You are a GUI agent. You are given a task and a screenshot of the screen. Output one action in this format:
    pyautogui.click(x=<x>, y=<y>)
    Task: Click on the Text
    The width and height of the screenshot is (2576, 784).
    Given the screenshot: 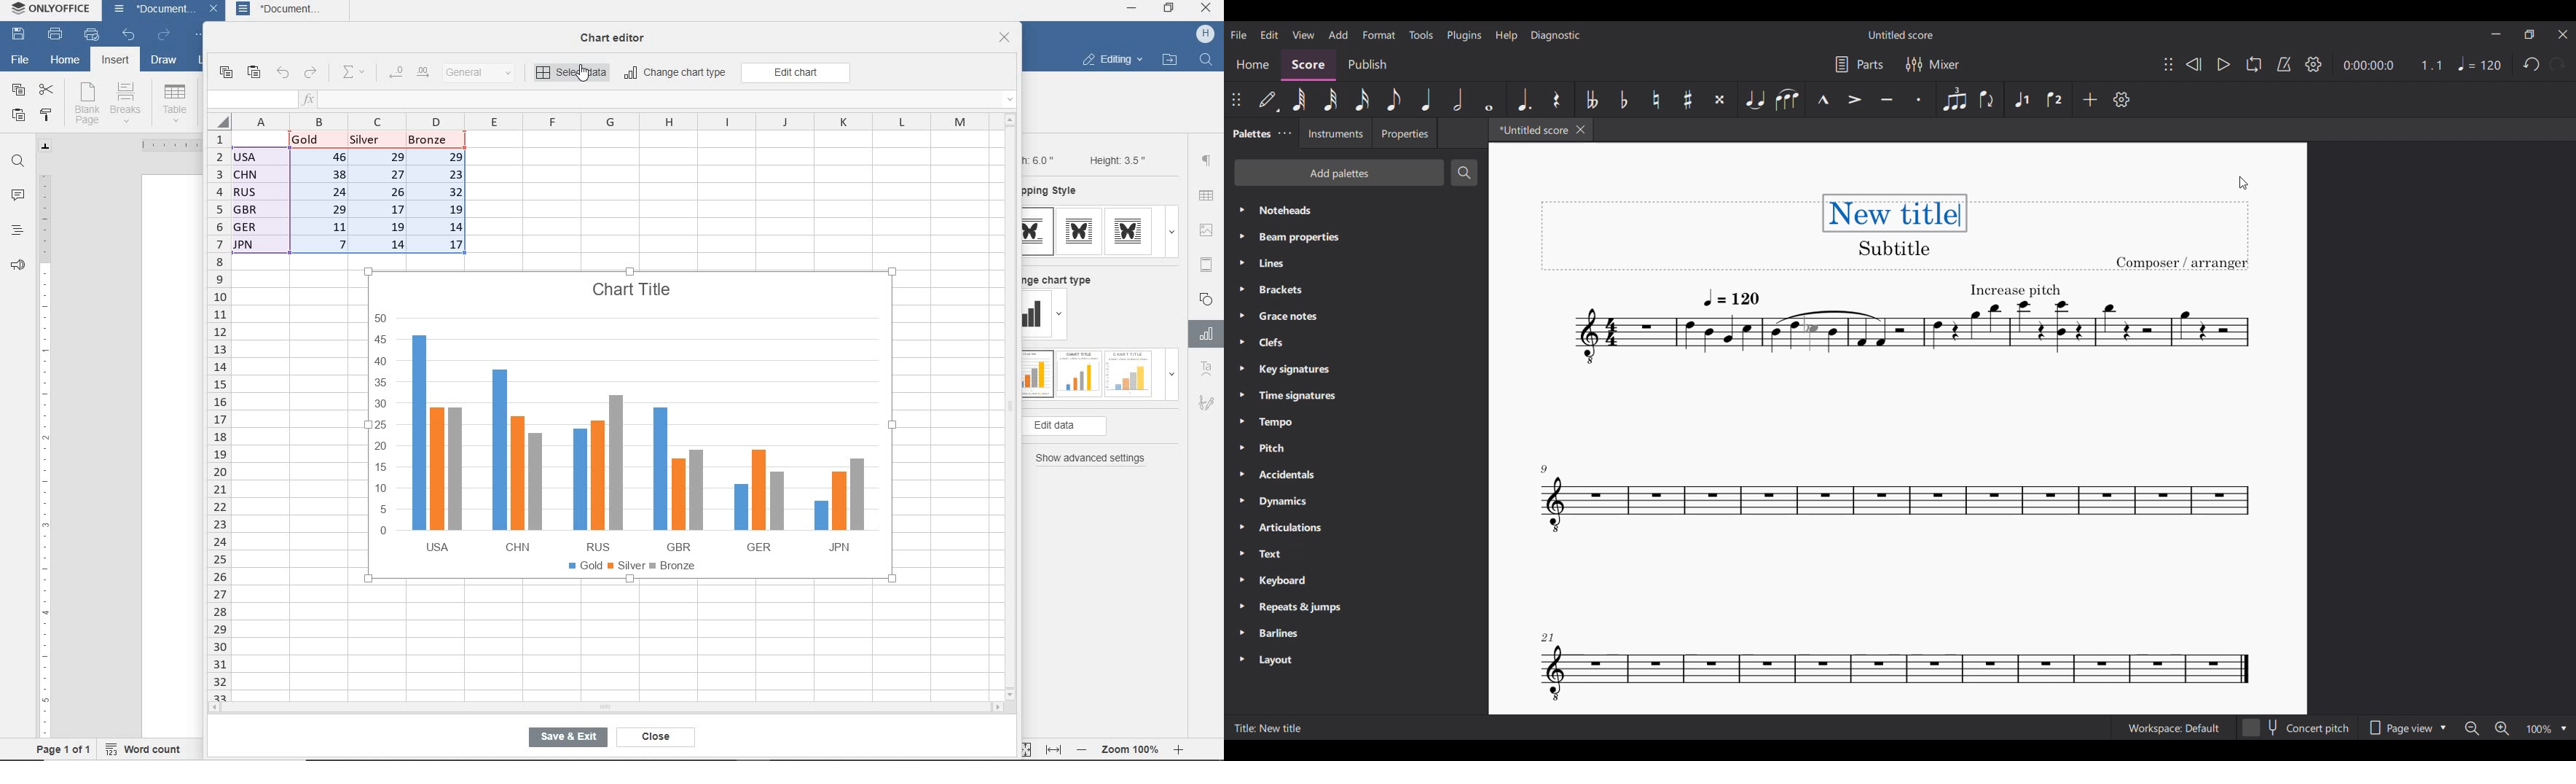 What is the action you would take?
    pyautogui.click(x=1356, y=554)
    